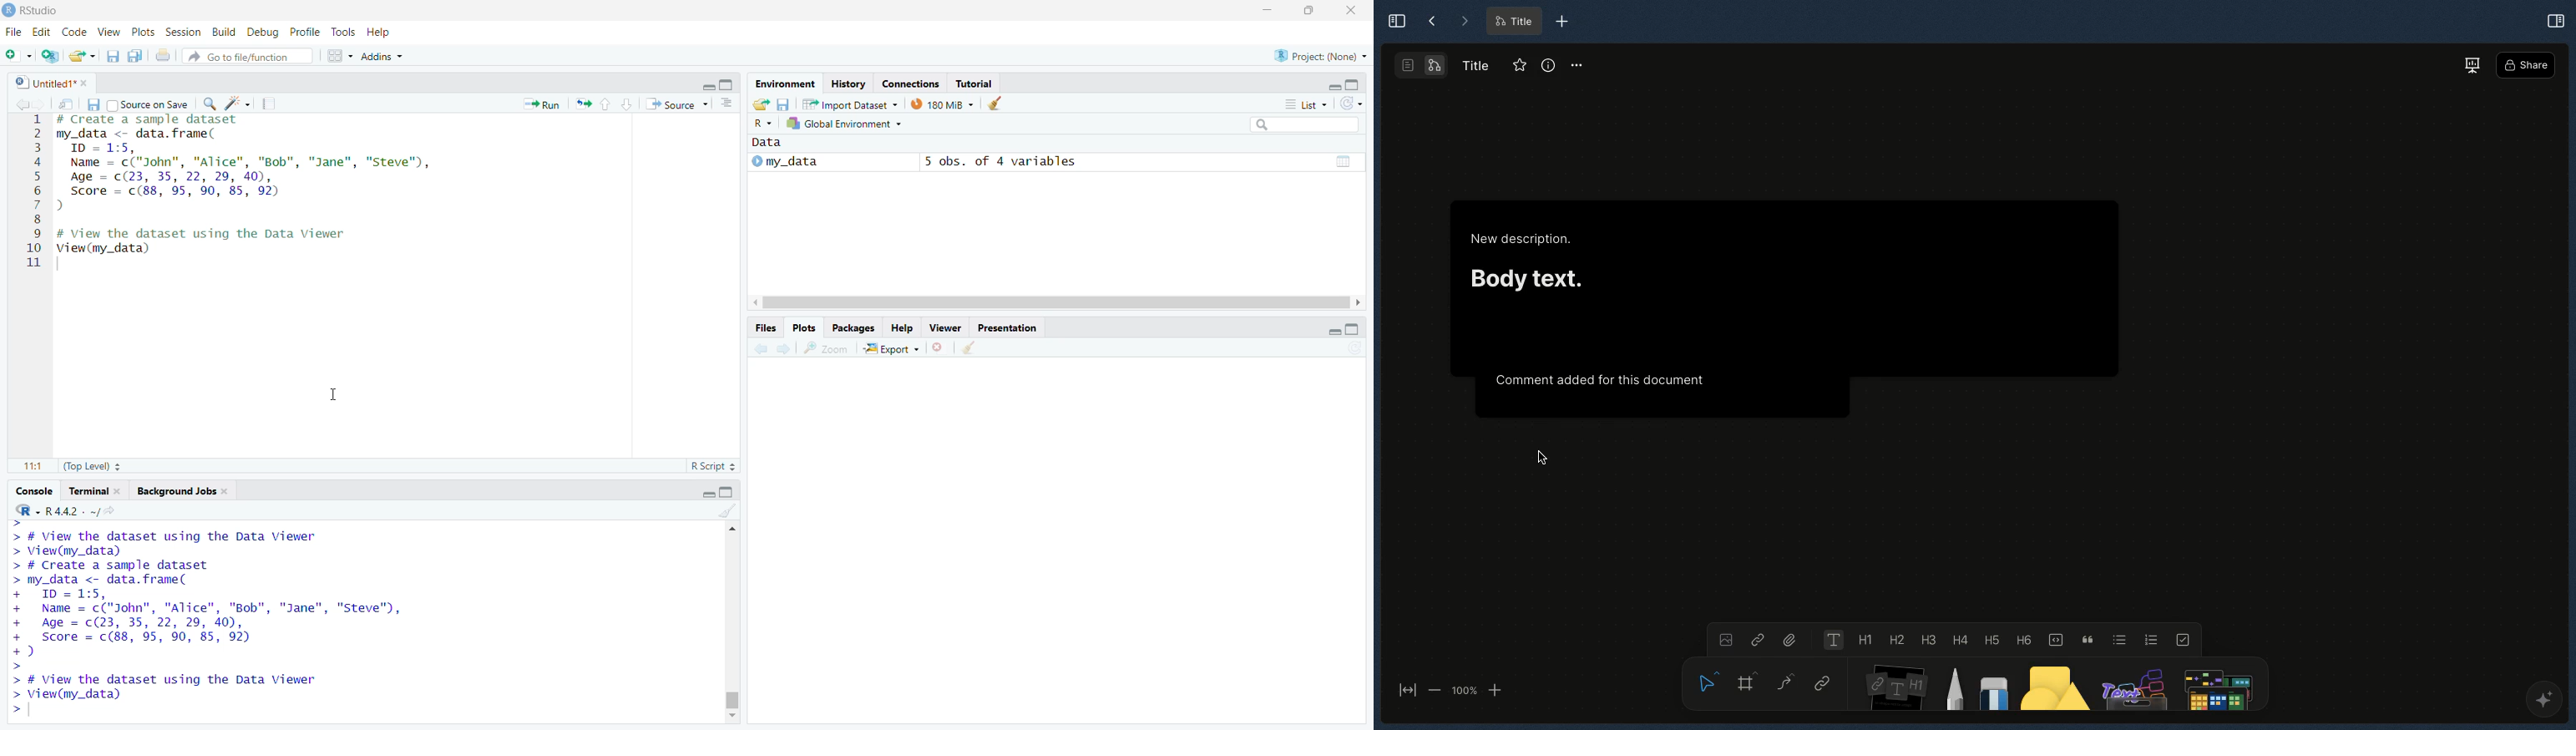 The image size is (2576, 756). Describe the element at coordinates (761, 124) in the screenshot. I see `R` at that location.